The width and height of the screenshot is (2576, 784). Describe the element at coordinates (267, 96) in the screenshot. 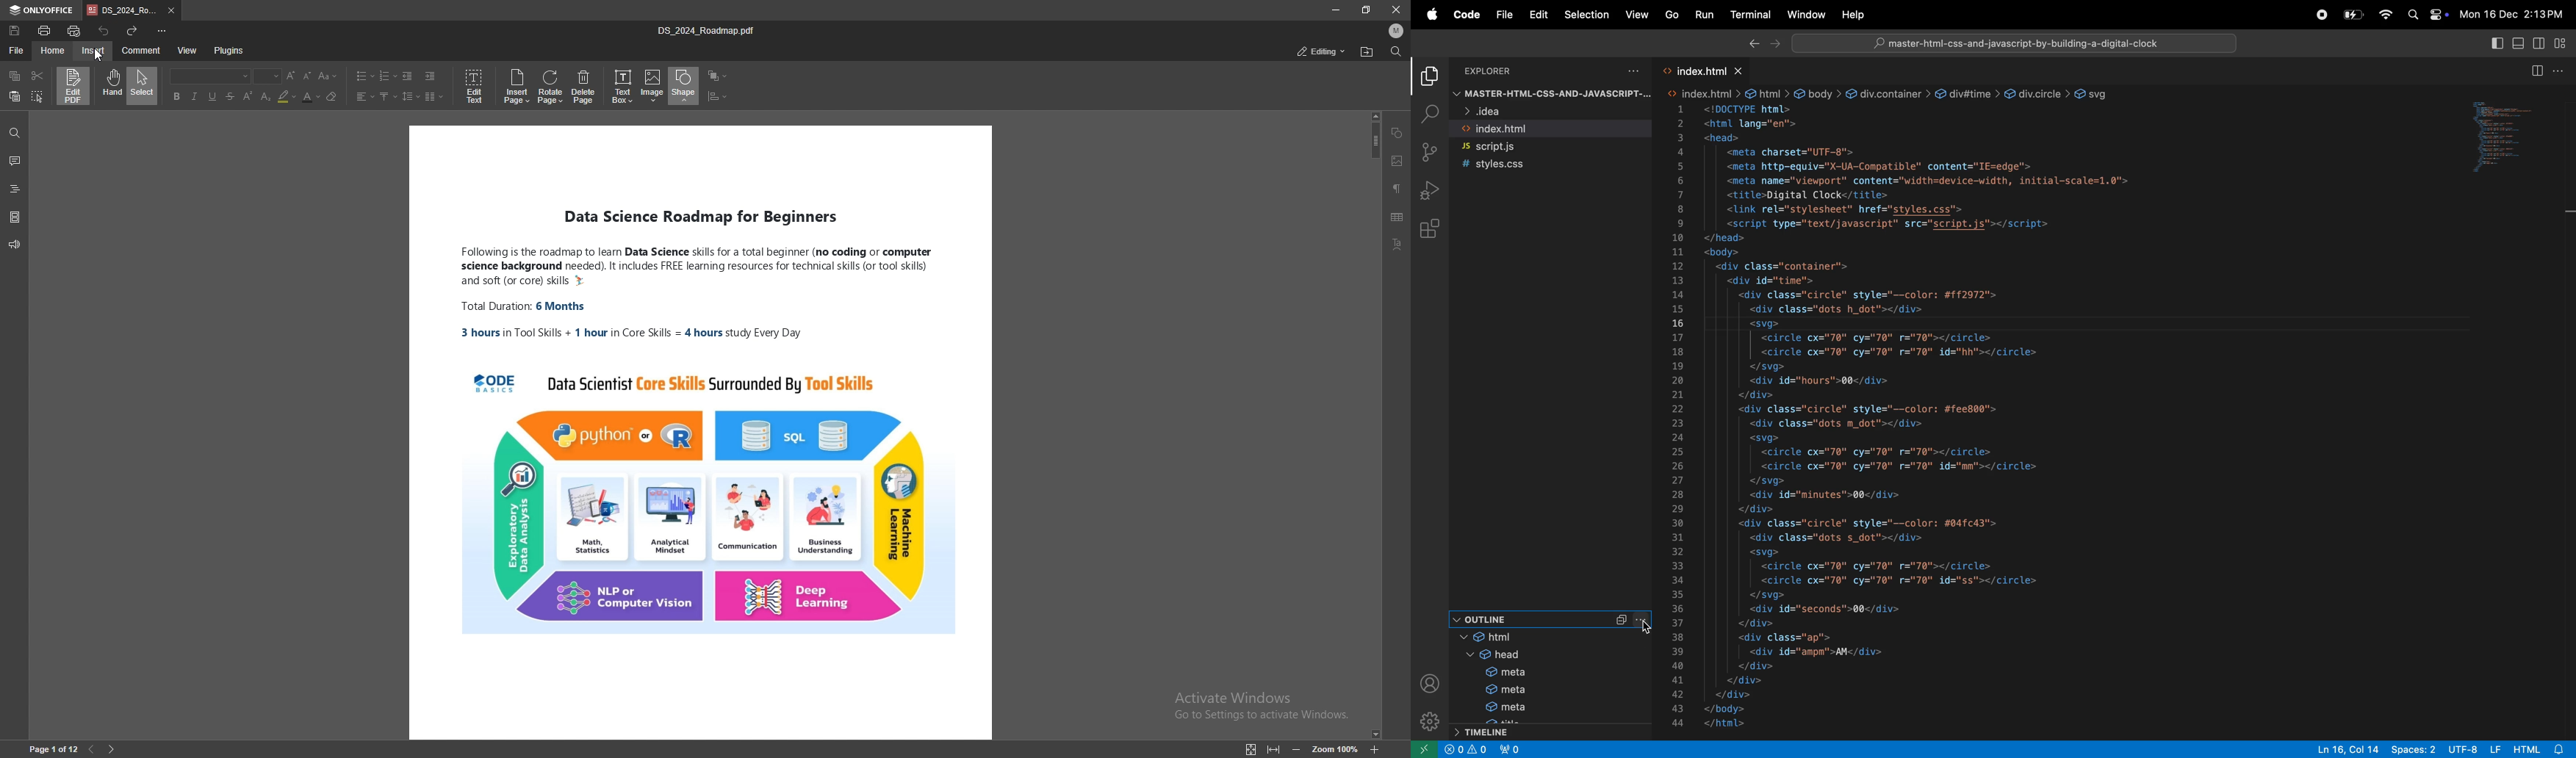

I see `subscript` at that location.